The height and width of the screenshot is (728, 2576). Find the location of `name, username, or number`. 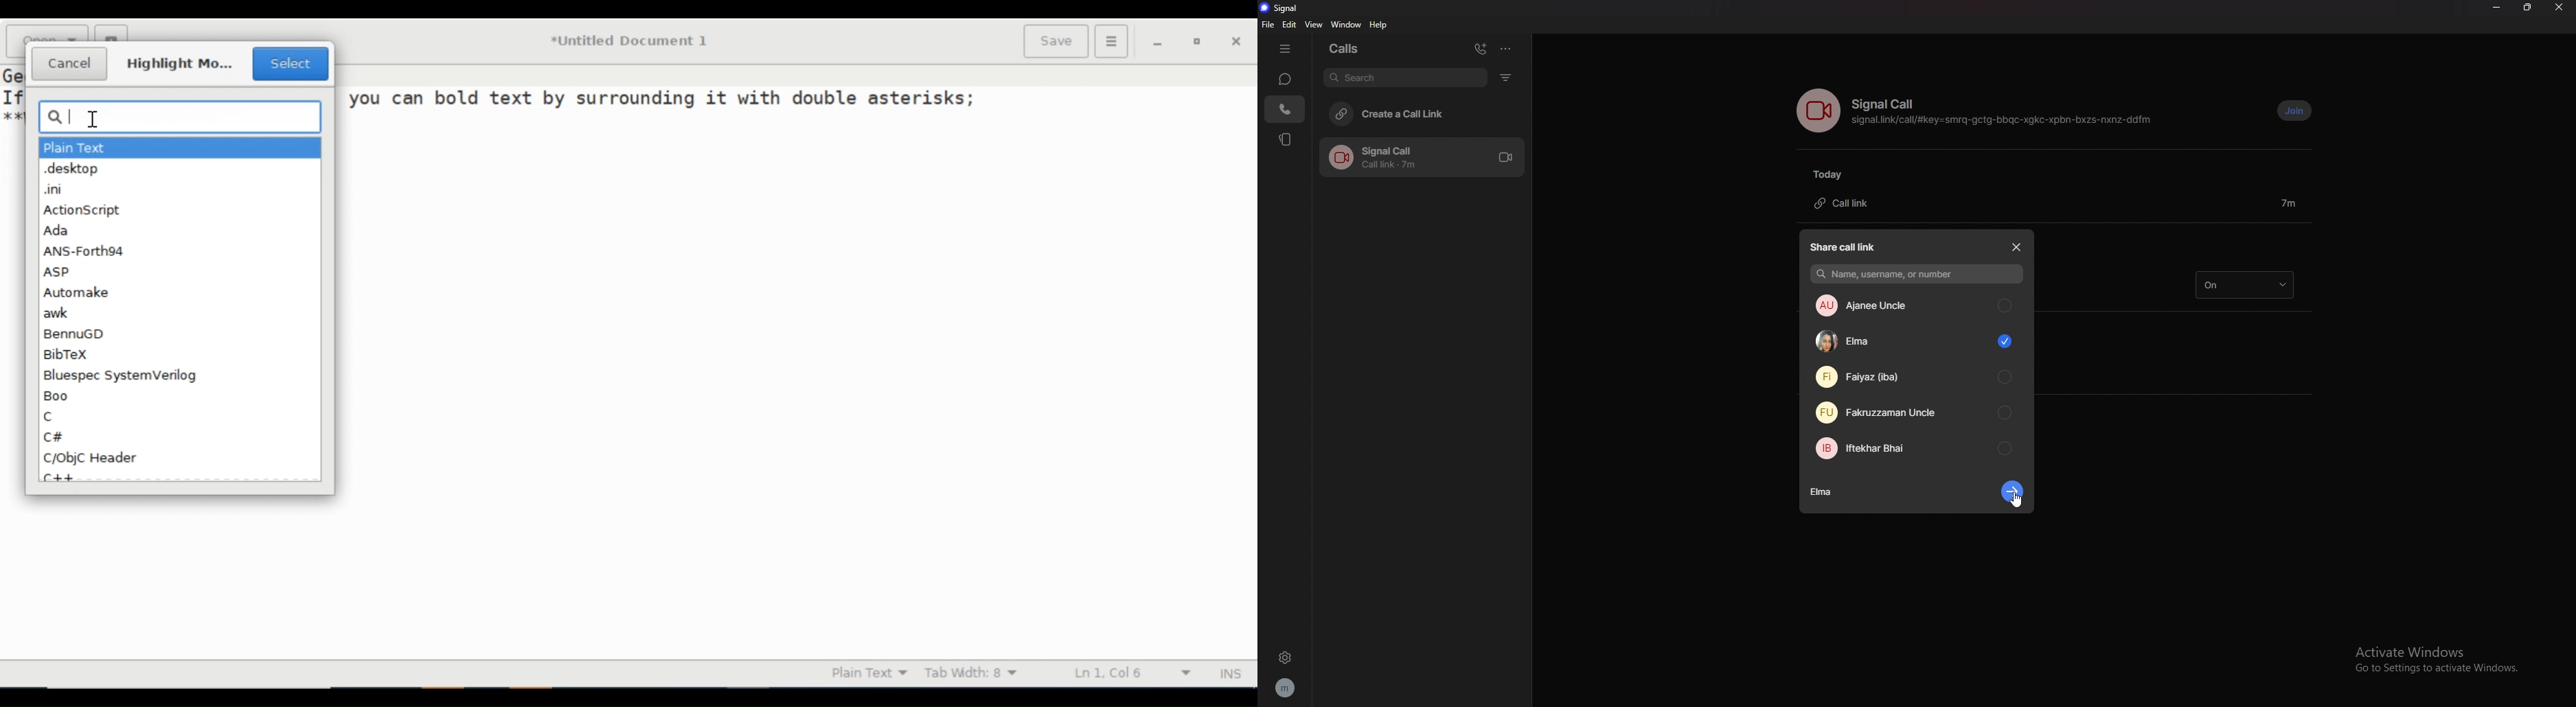

name, username, or number is located at coordinates (1917, 275).